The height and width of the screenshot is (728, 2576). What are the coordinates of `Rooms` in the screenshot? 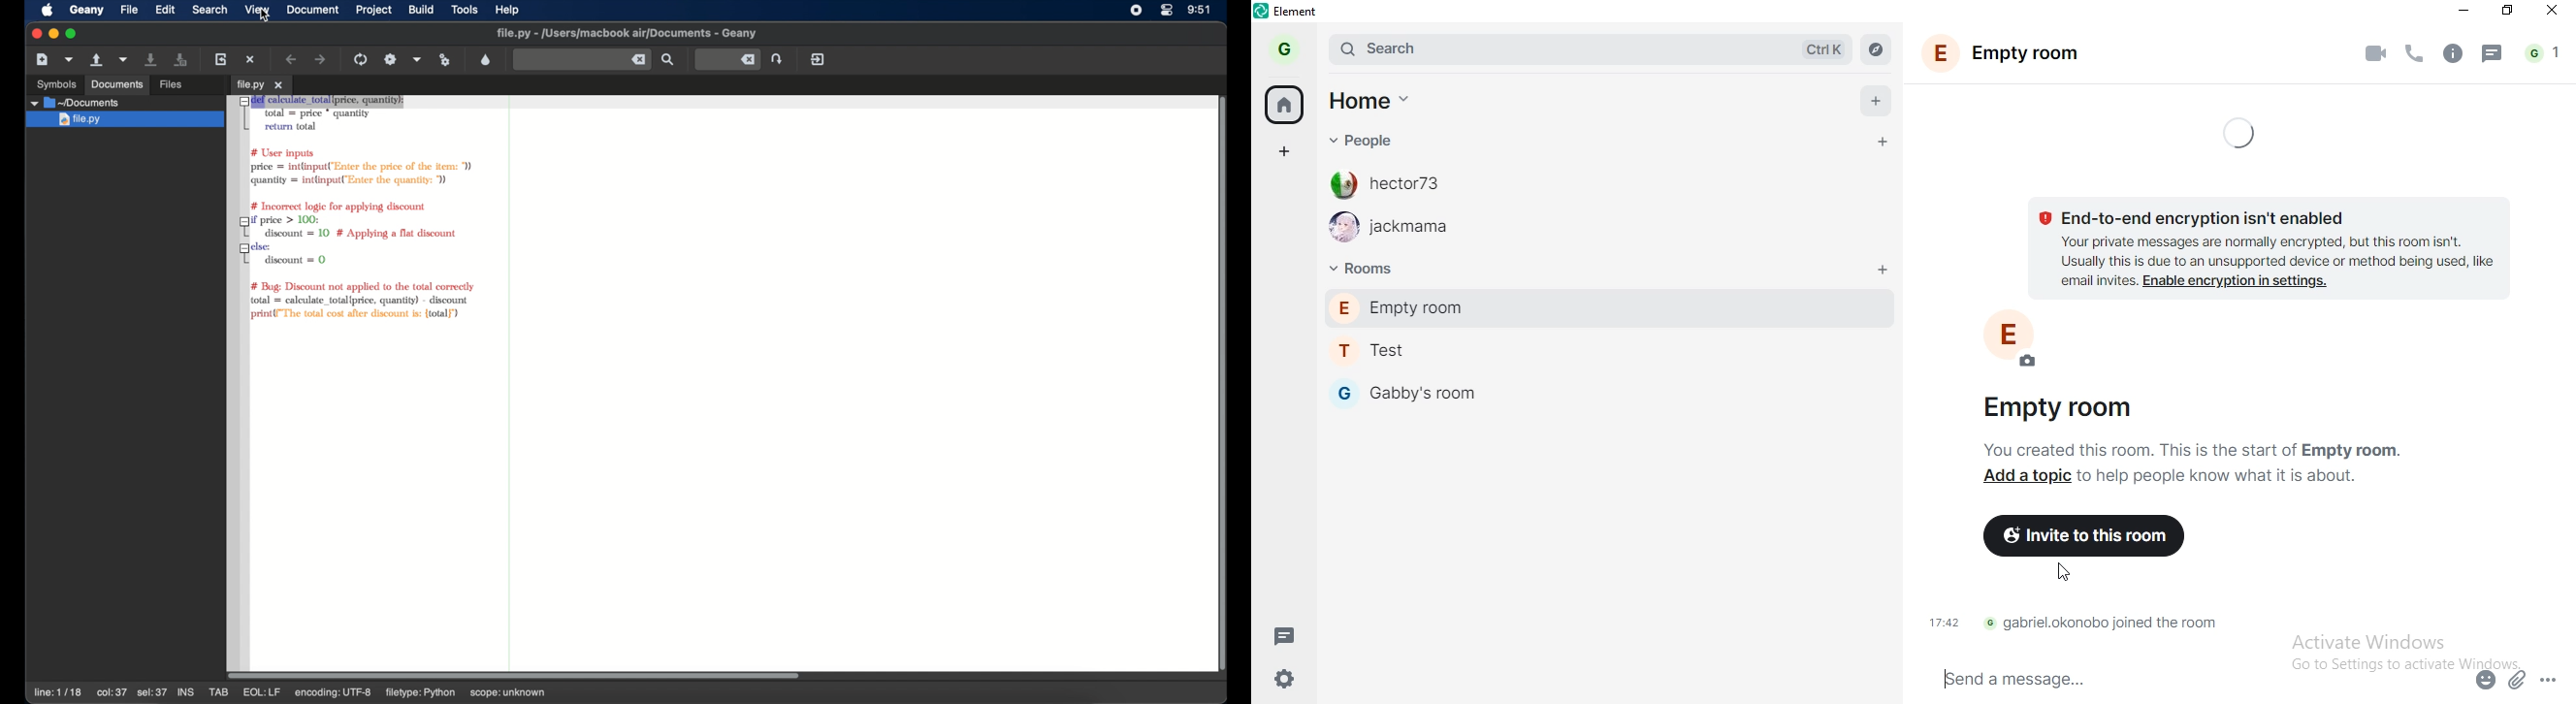 It's located at (1380, 266).